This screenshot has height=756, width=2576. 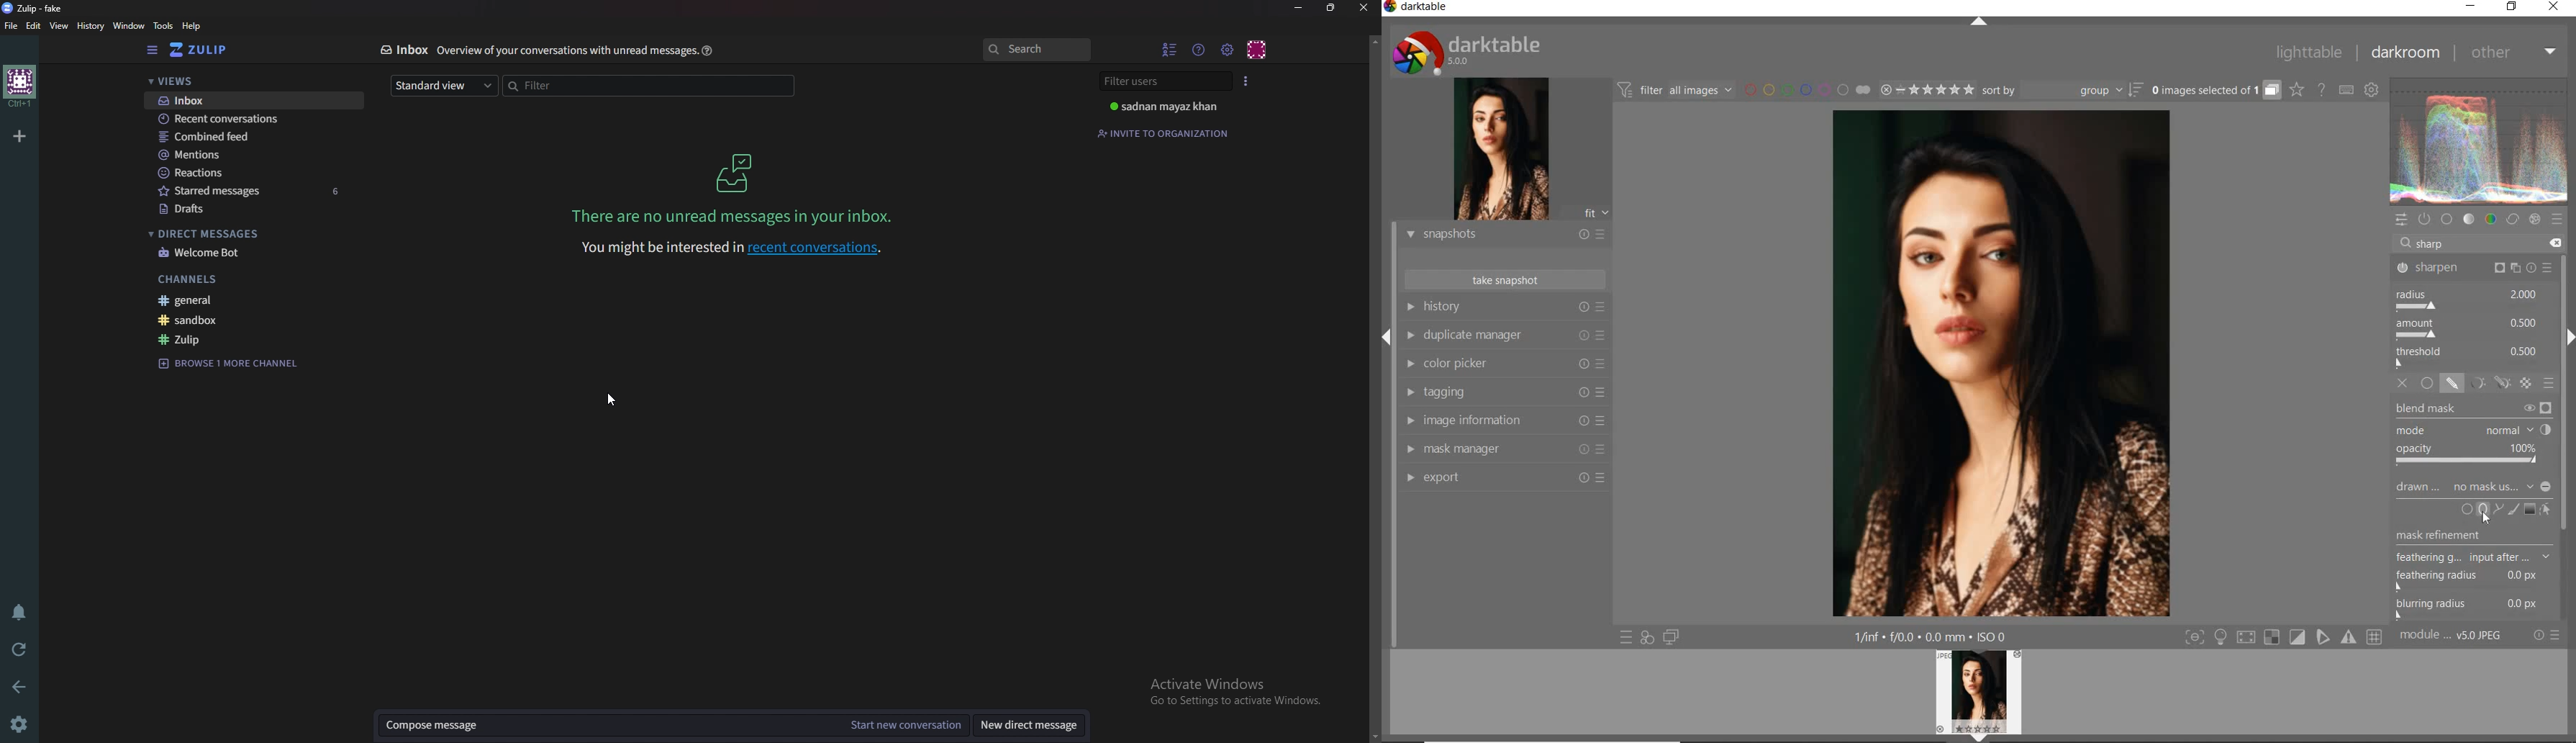 I want to click on Enable do not disturb, so click(x=19, y=611).